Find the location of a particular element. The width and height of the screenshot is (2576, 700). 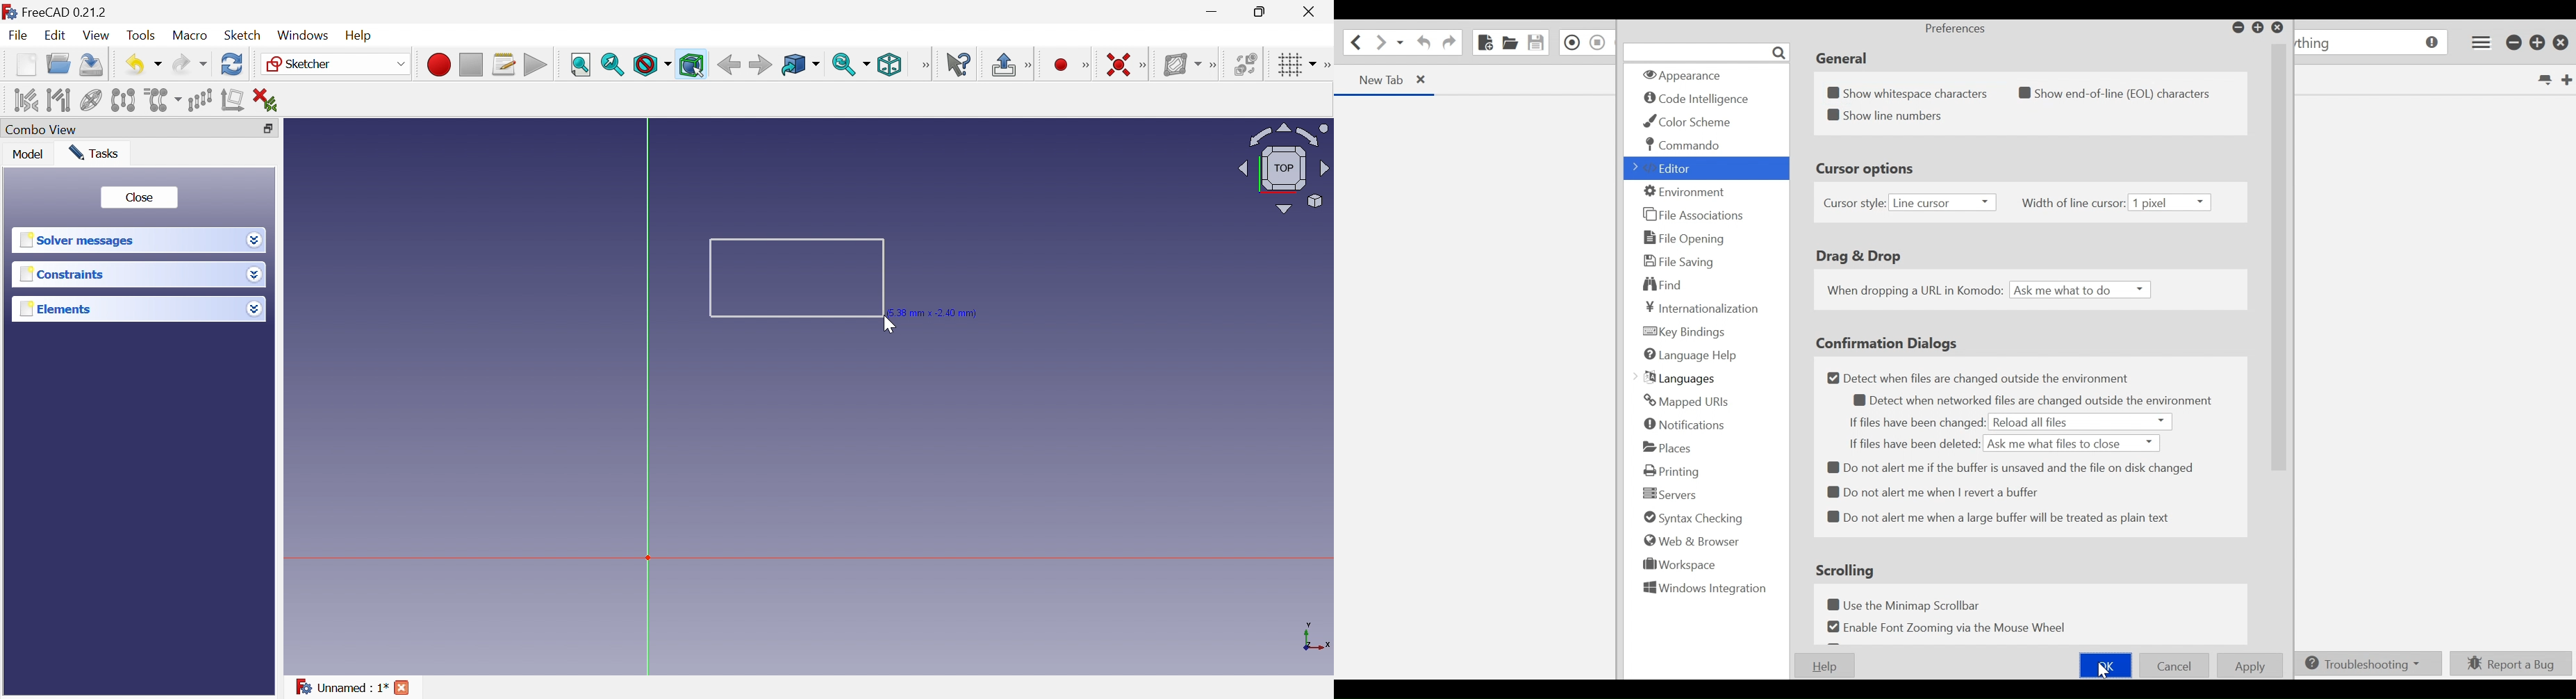

Elements is located at coordinates (57, 309).